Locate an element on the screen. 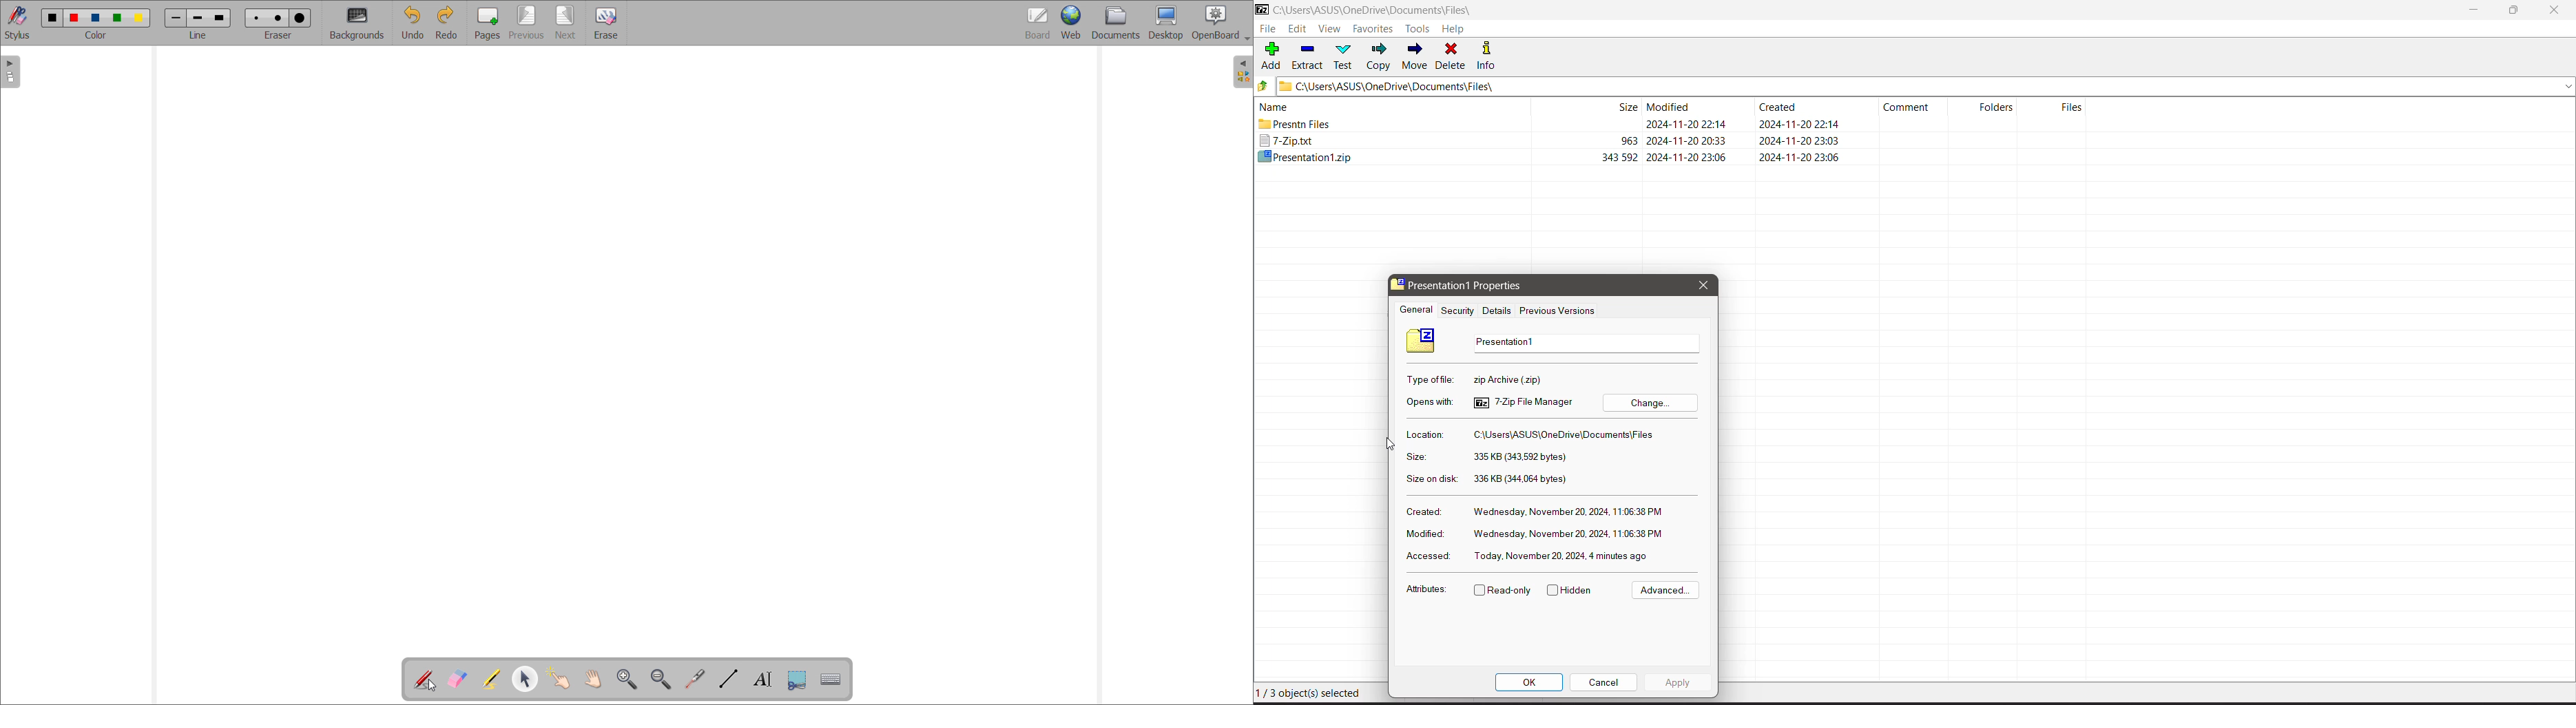 The image size is (2576, 728). select eraser size is located at coordinates (279, 35).